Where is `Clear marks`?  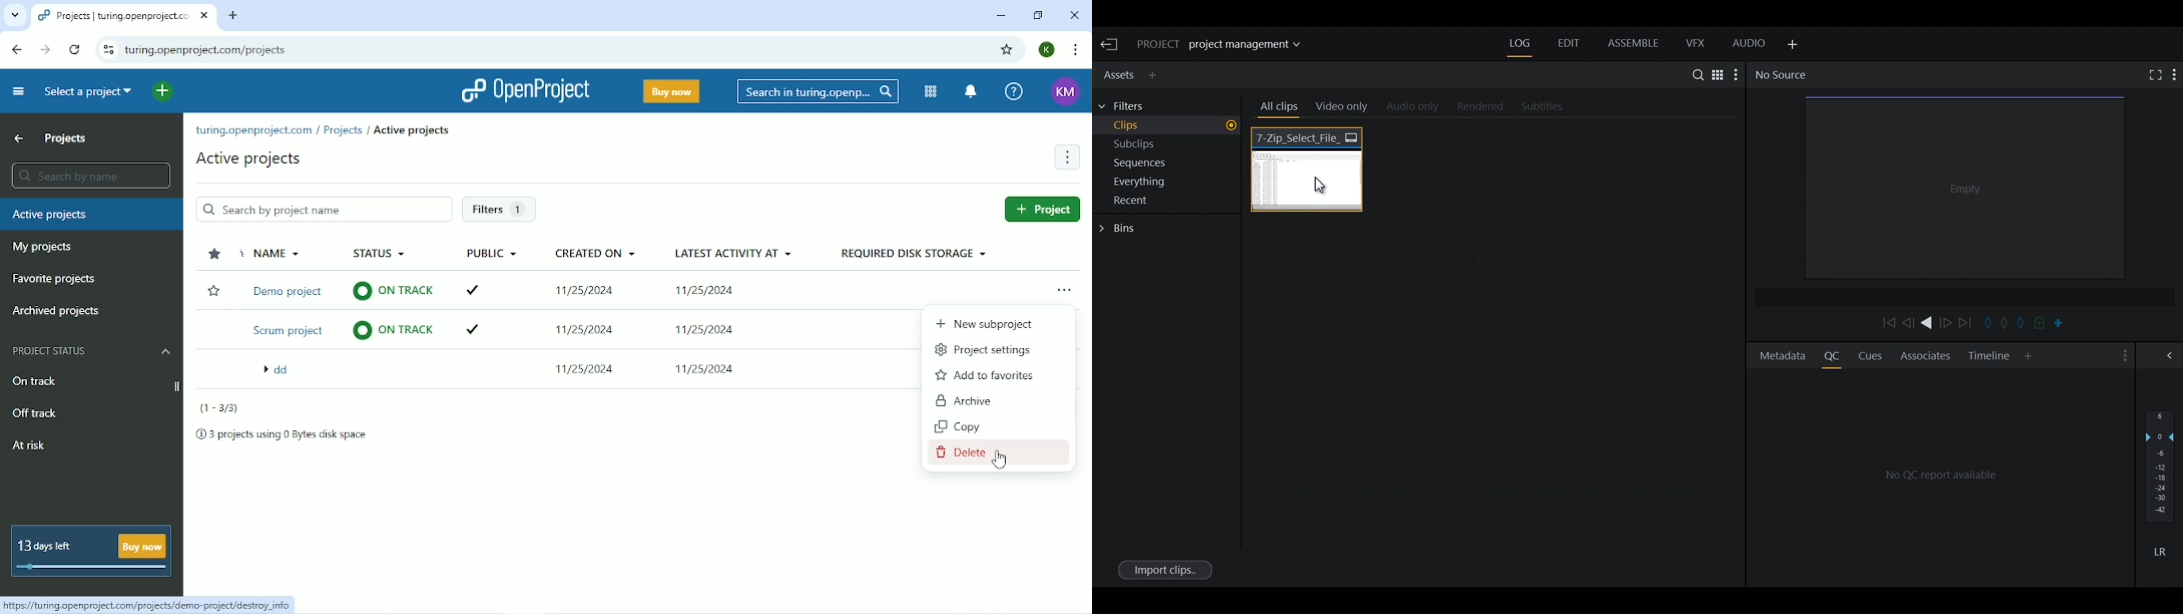
Clear marks is located at coordinates (2004, 324).